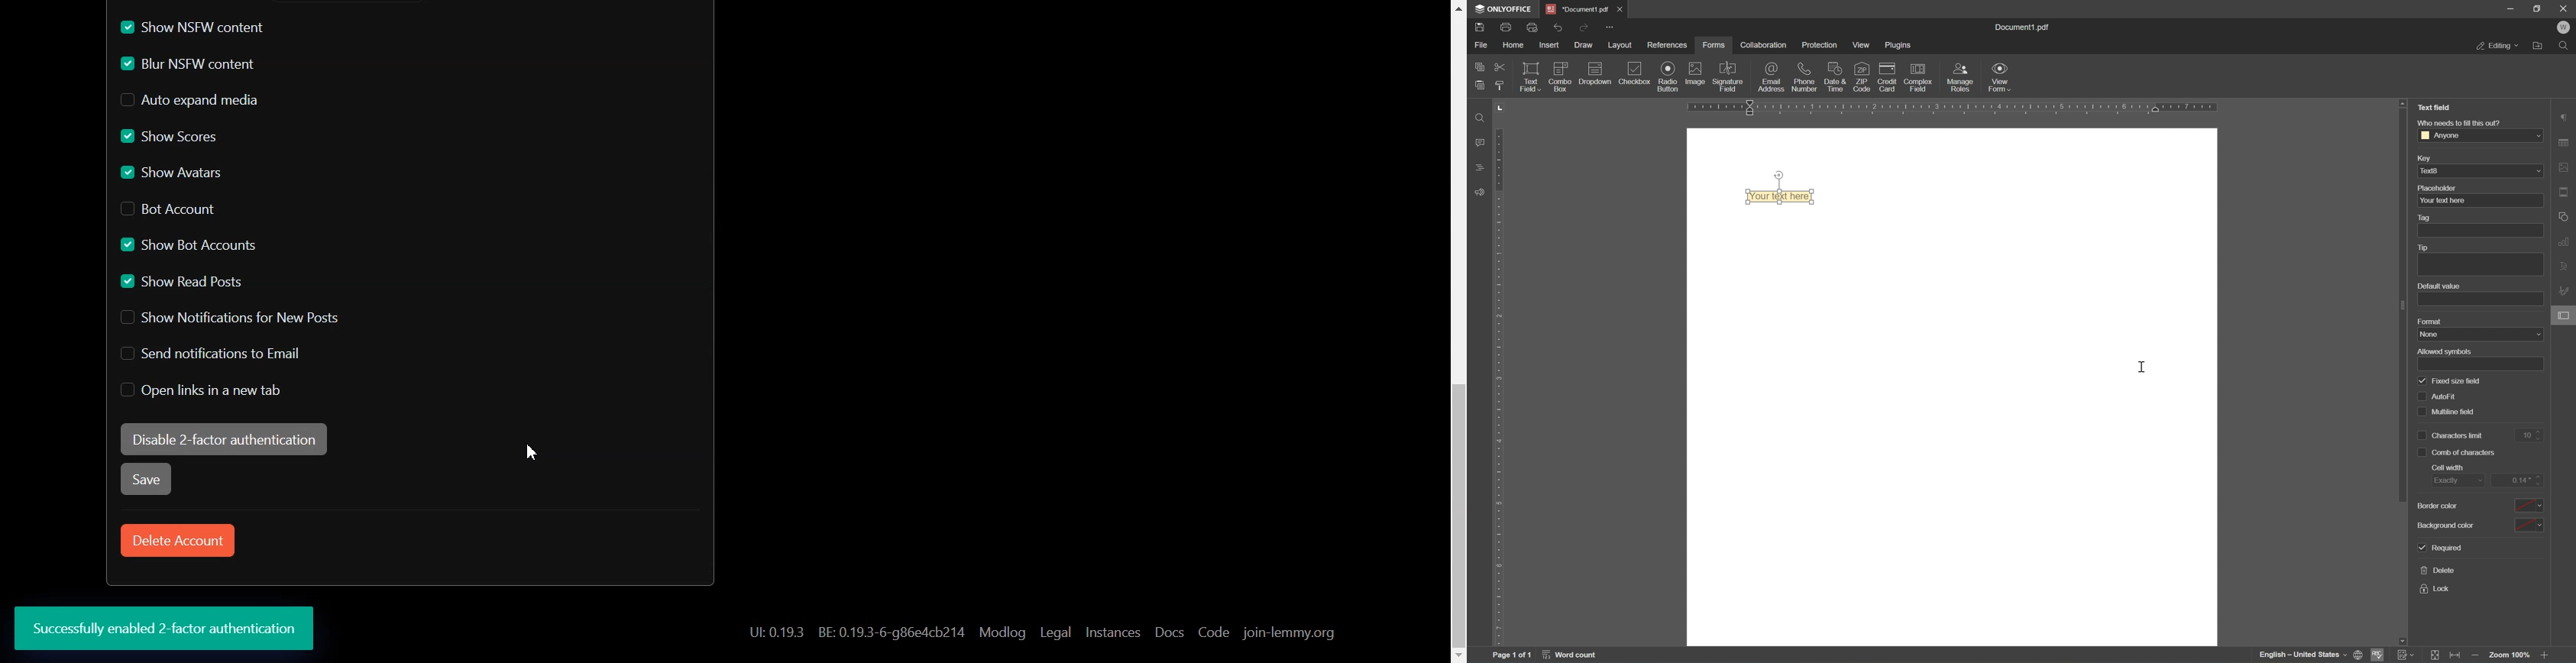 Image resolution: width=2576 pixels, height=672 pixels. What do you see at coordinates (1637, 76) in the screenshot?
I see `` at bounding box center [1637, 76].